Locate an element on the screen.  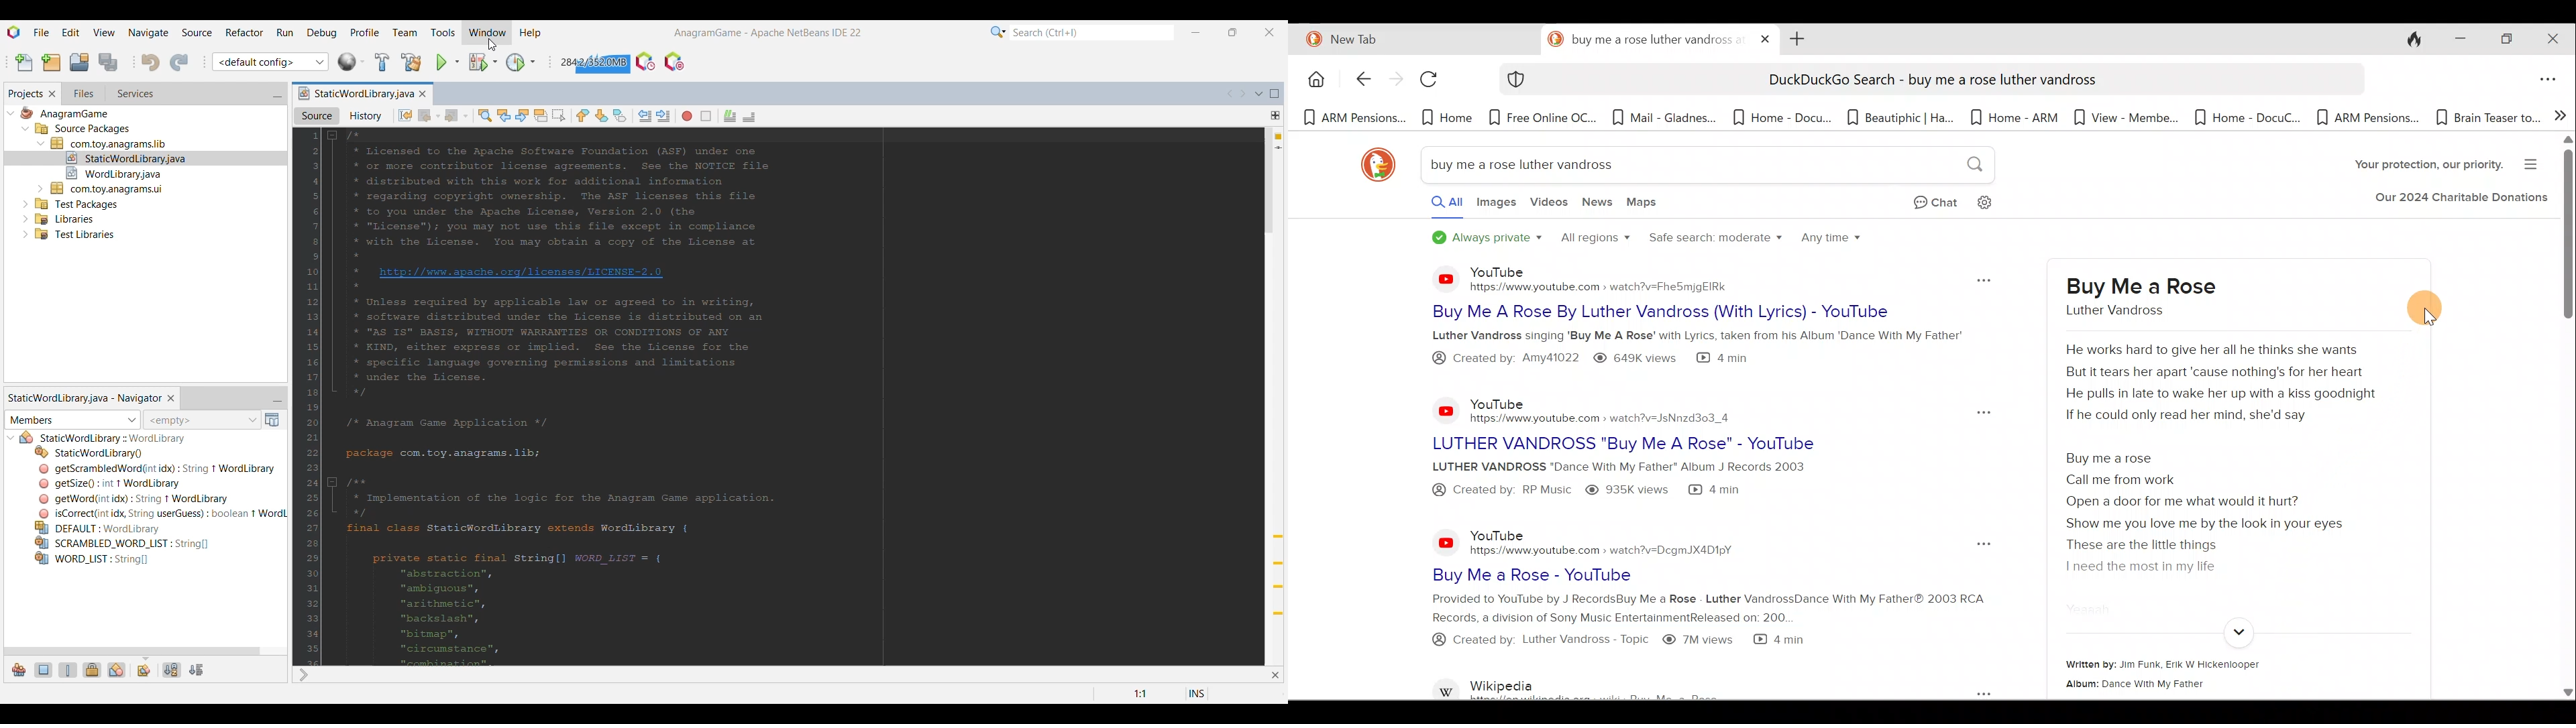
Buy Me a Rose - YouTube is located at coordinates (1640, 575).